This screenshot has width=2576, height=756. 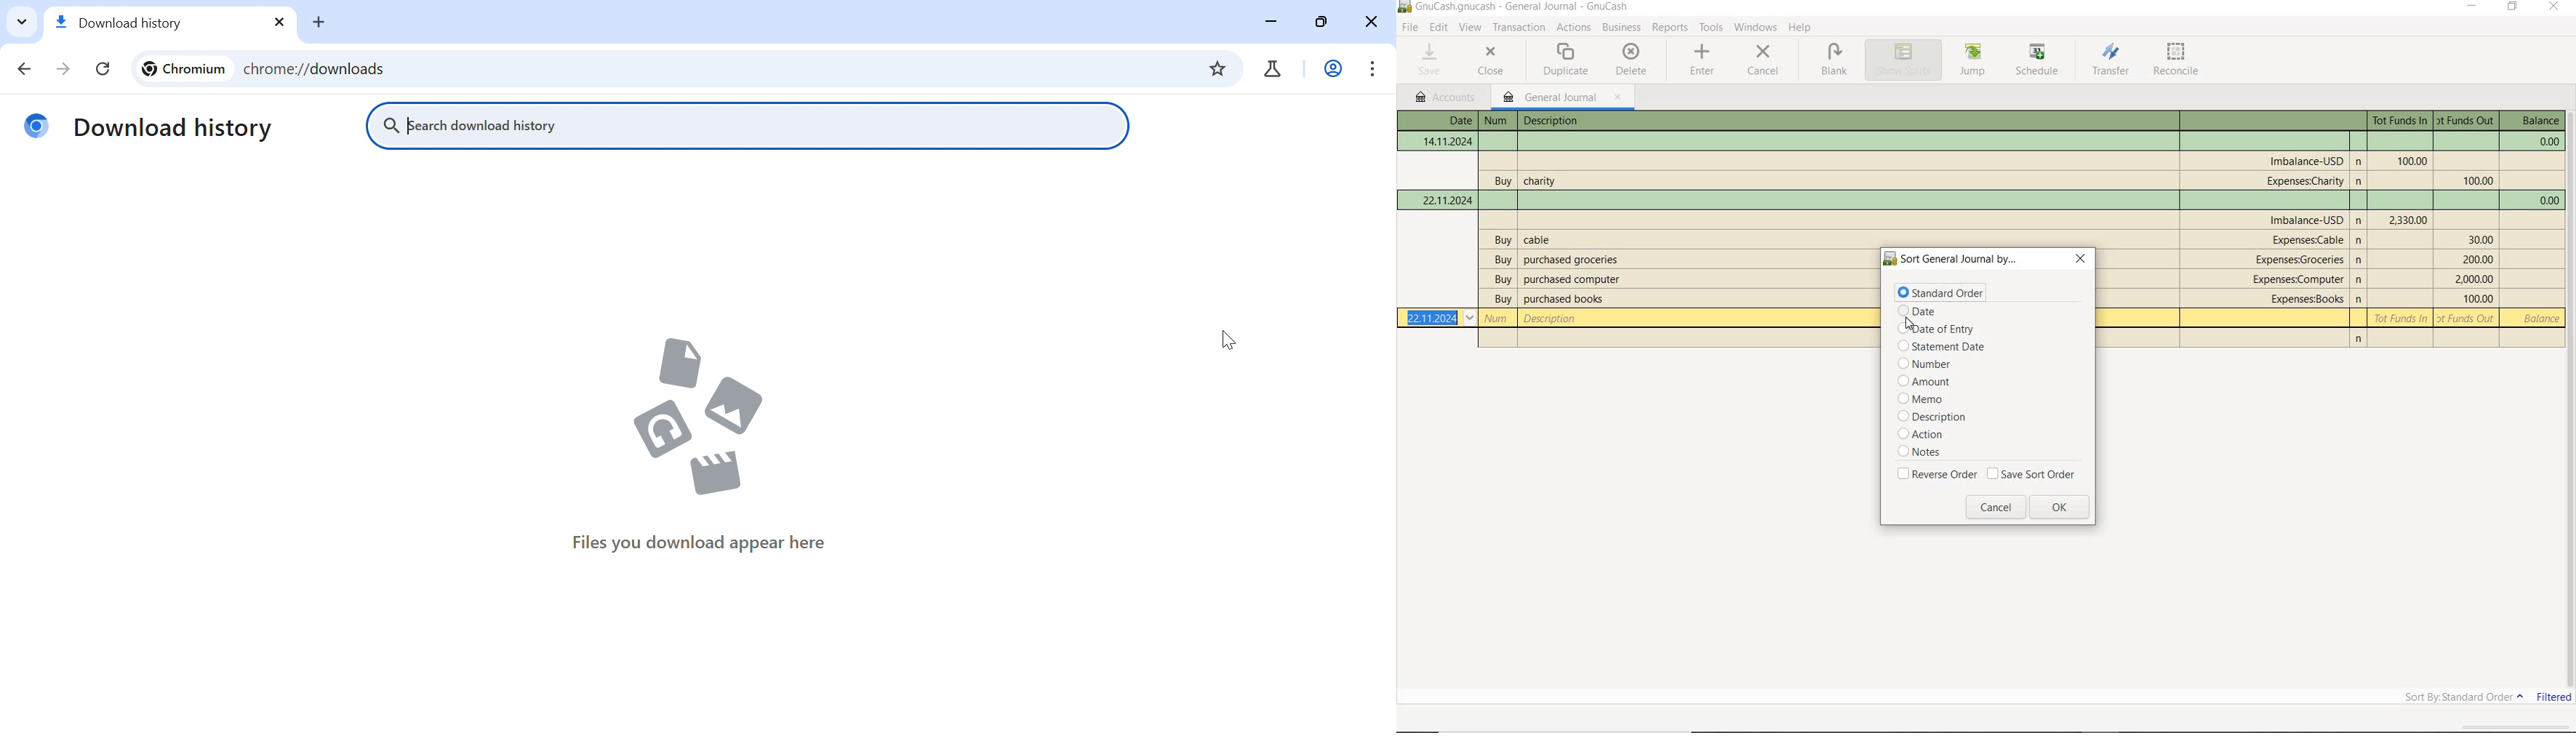 What do you see at coordinates (2480, 240) in the screenshot?
I see `Tot Funds Out` at bounding box center [2480, 240].